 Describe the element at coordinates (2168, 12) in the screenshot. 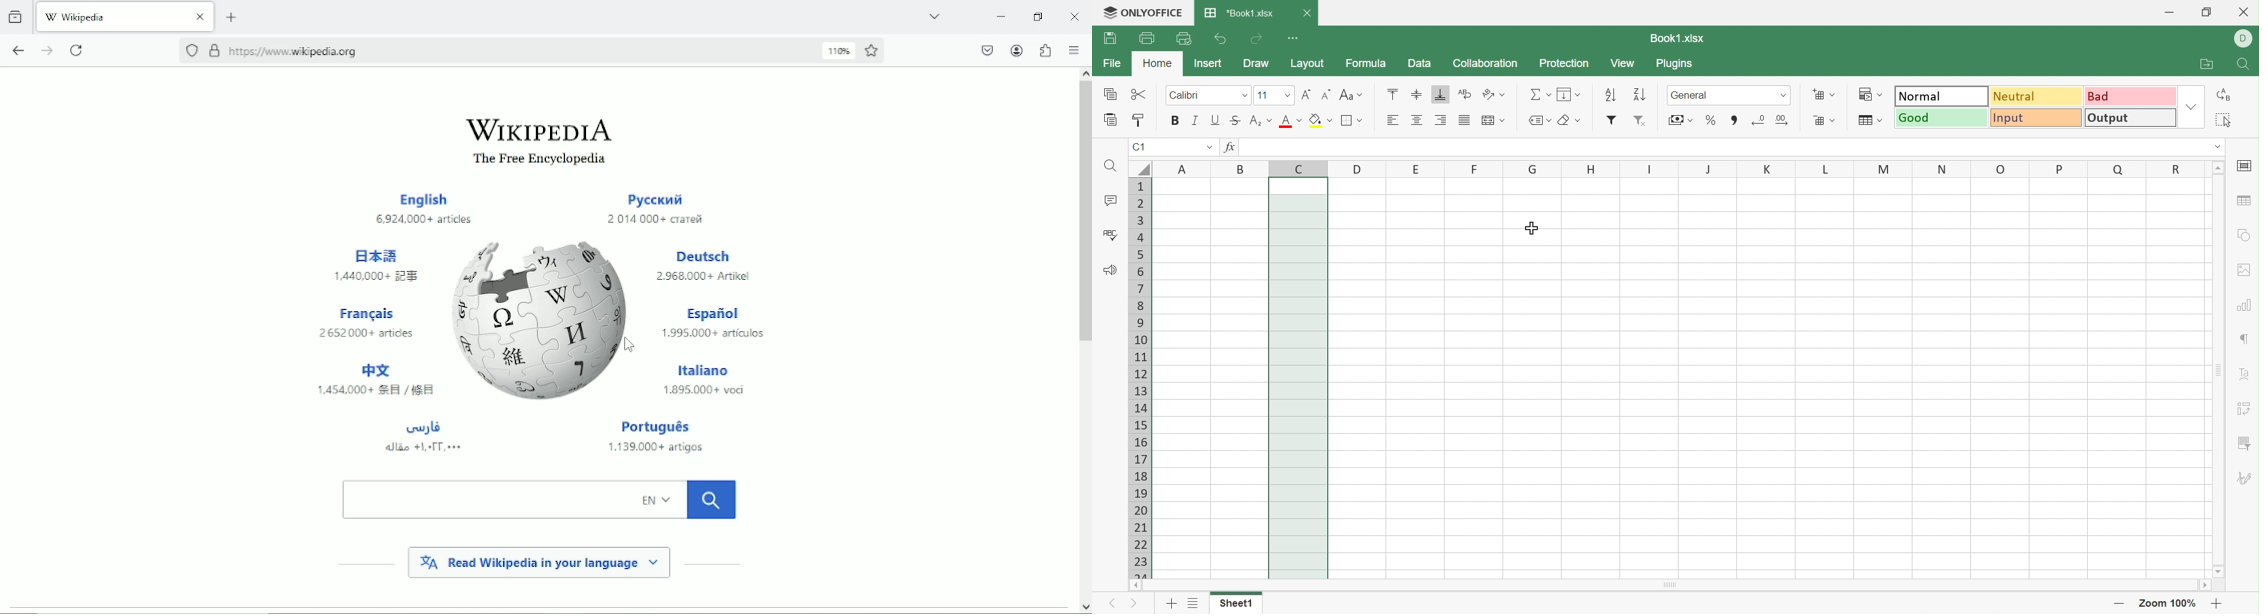

I see `Minimize` at that location.